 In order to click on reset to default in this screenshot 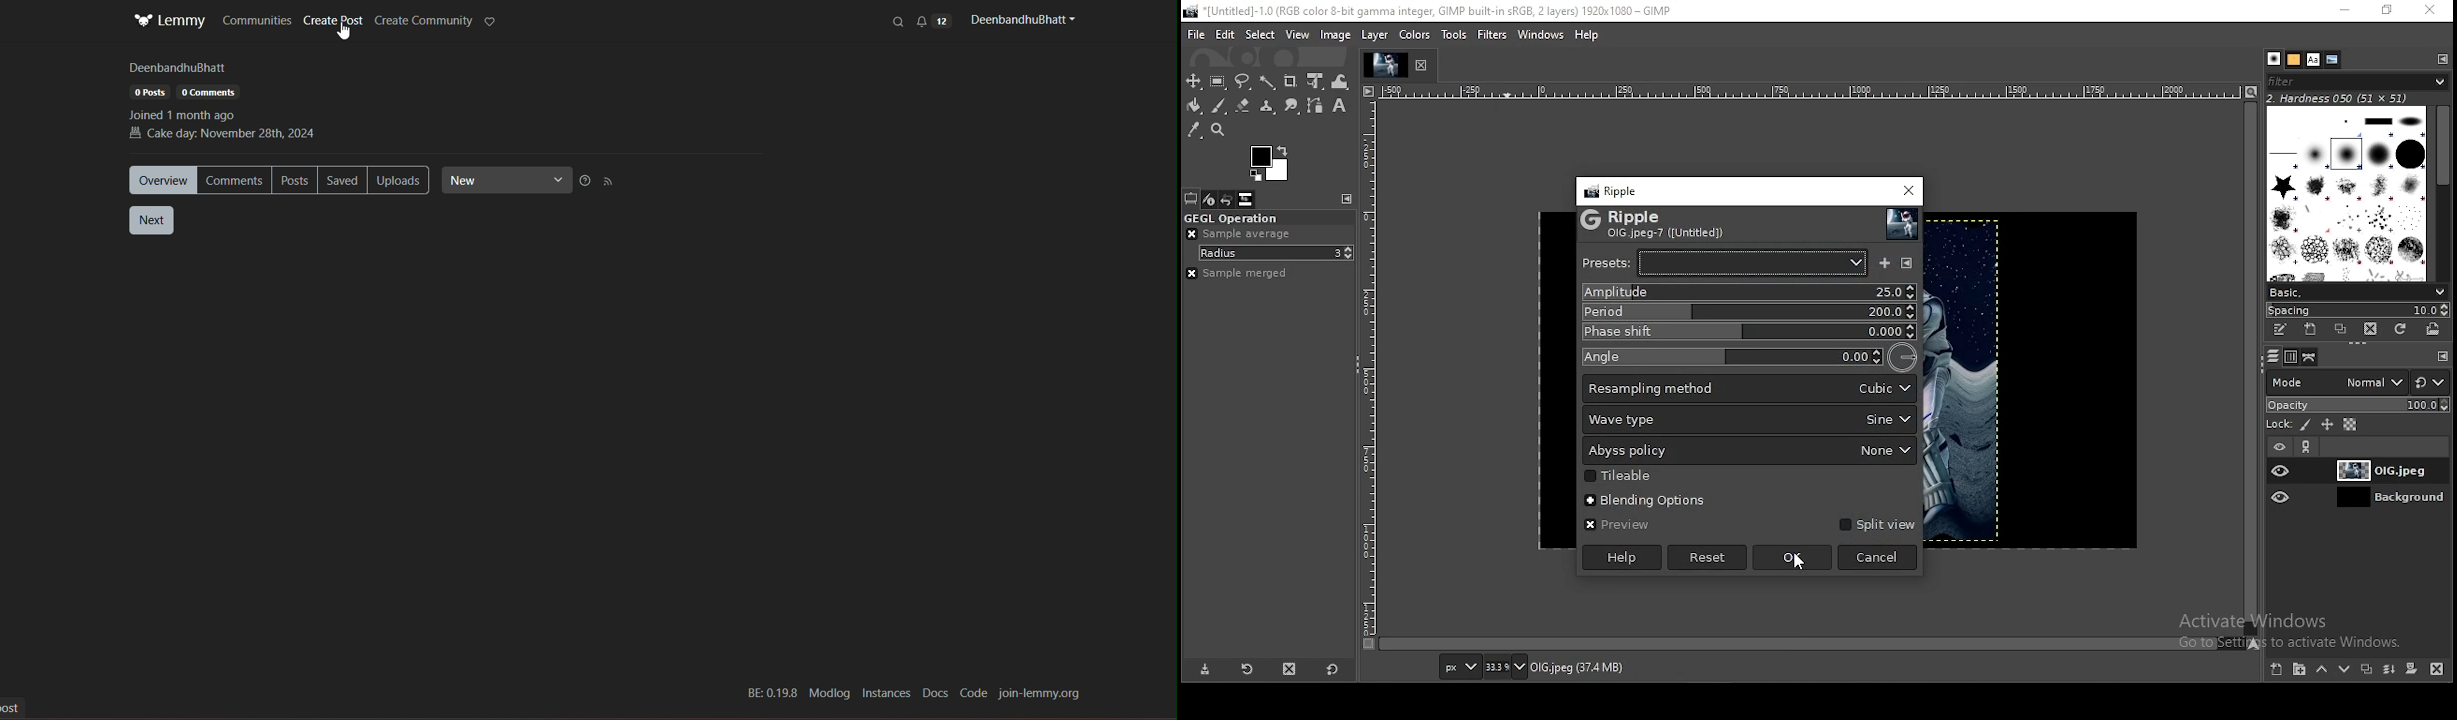, I will do `click(1331, 670)`.